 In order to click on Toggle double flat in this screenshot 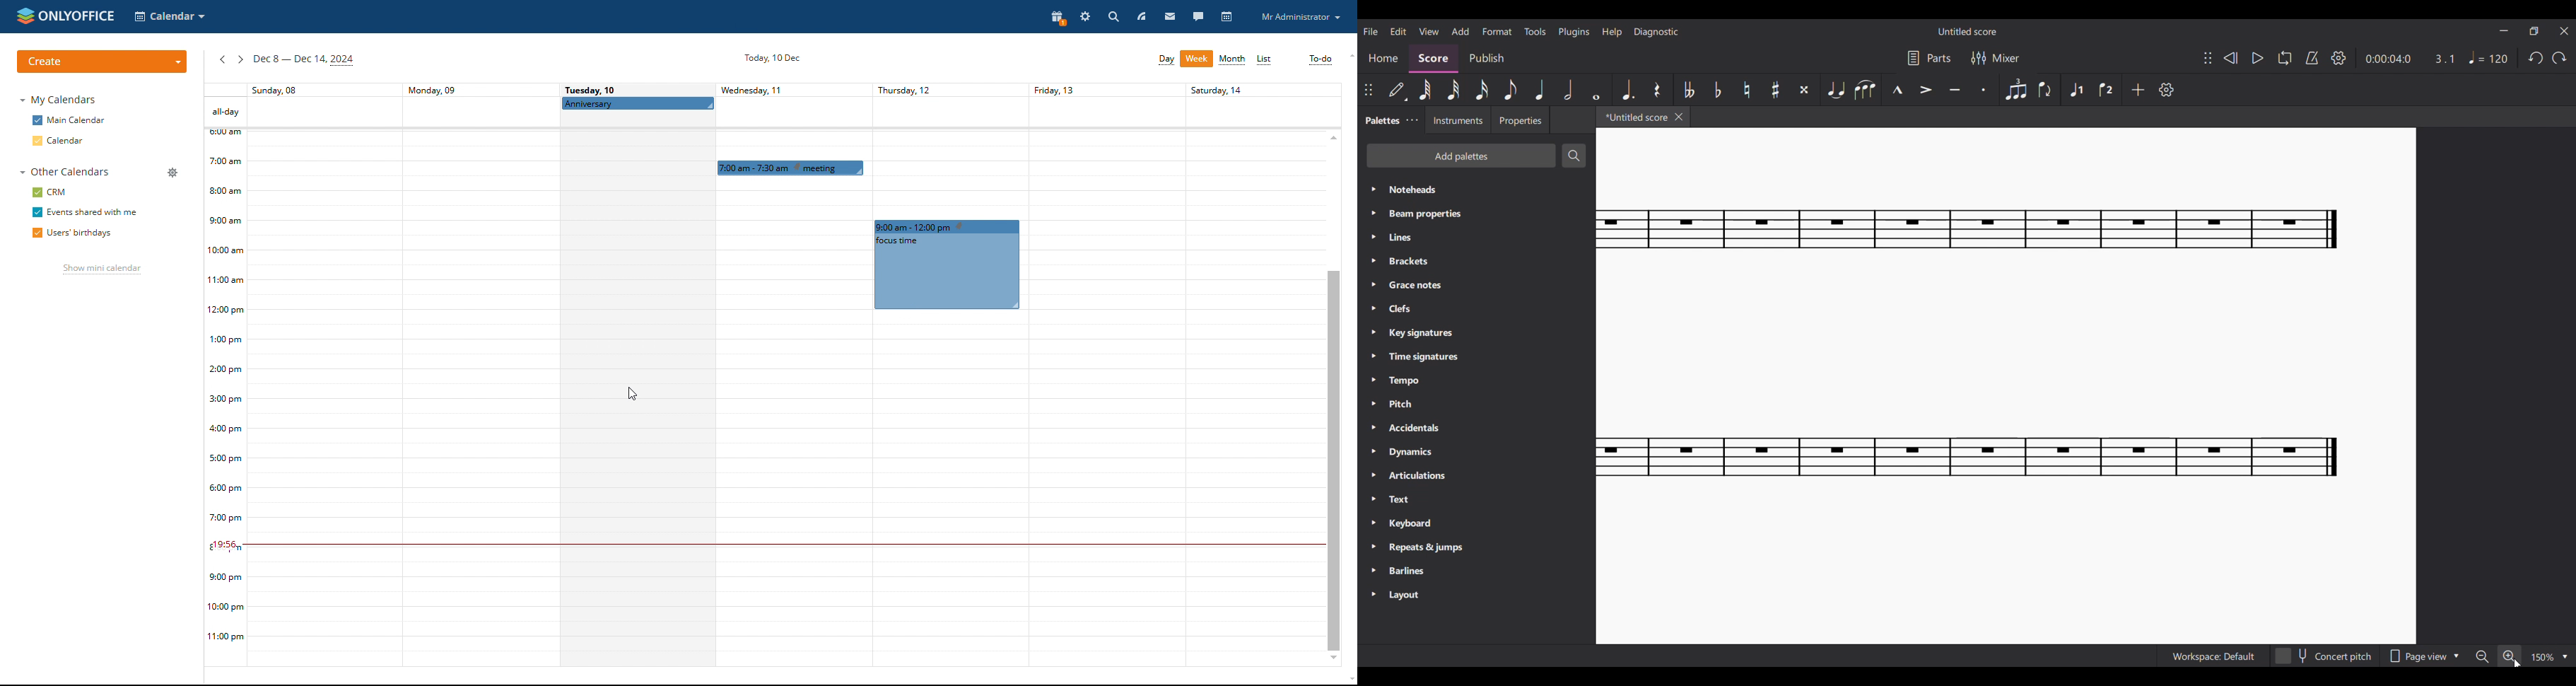, I will do `click(1688, 90)`.